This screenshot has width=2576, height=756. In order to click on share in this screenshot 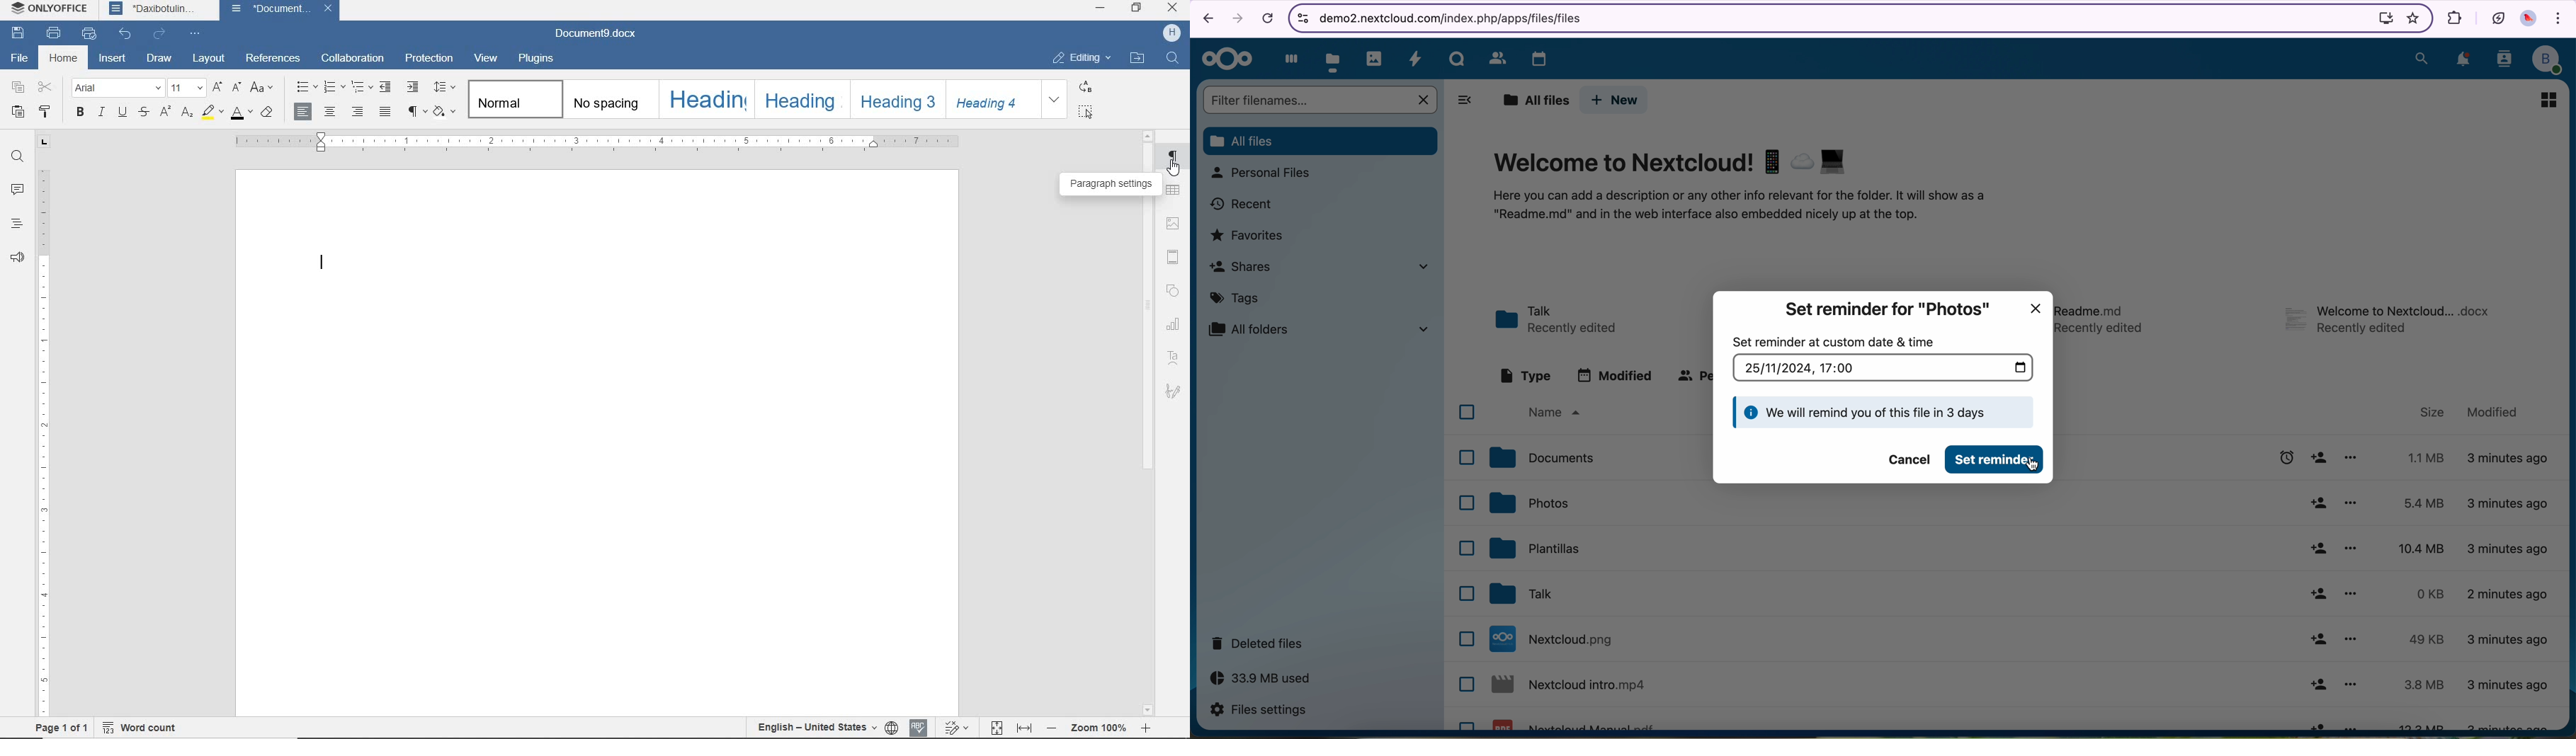, I will do `click(2317, 594)`.